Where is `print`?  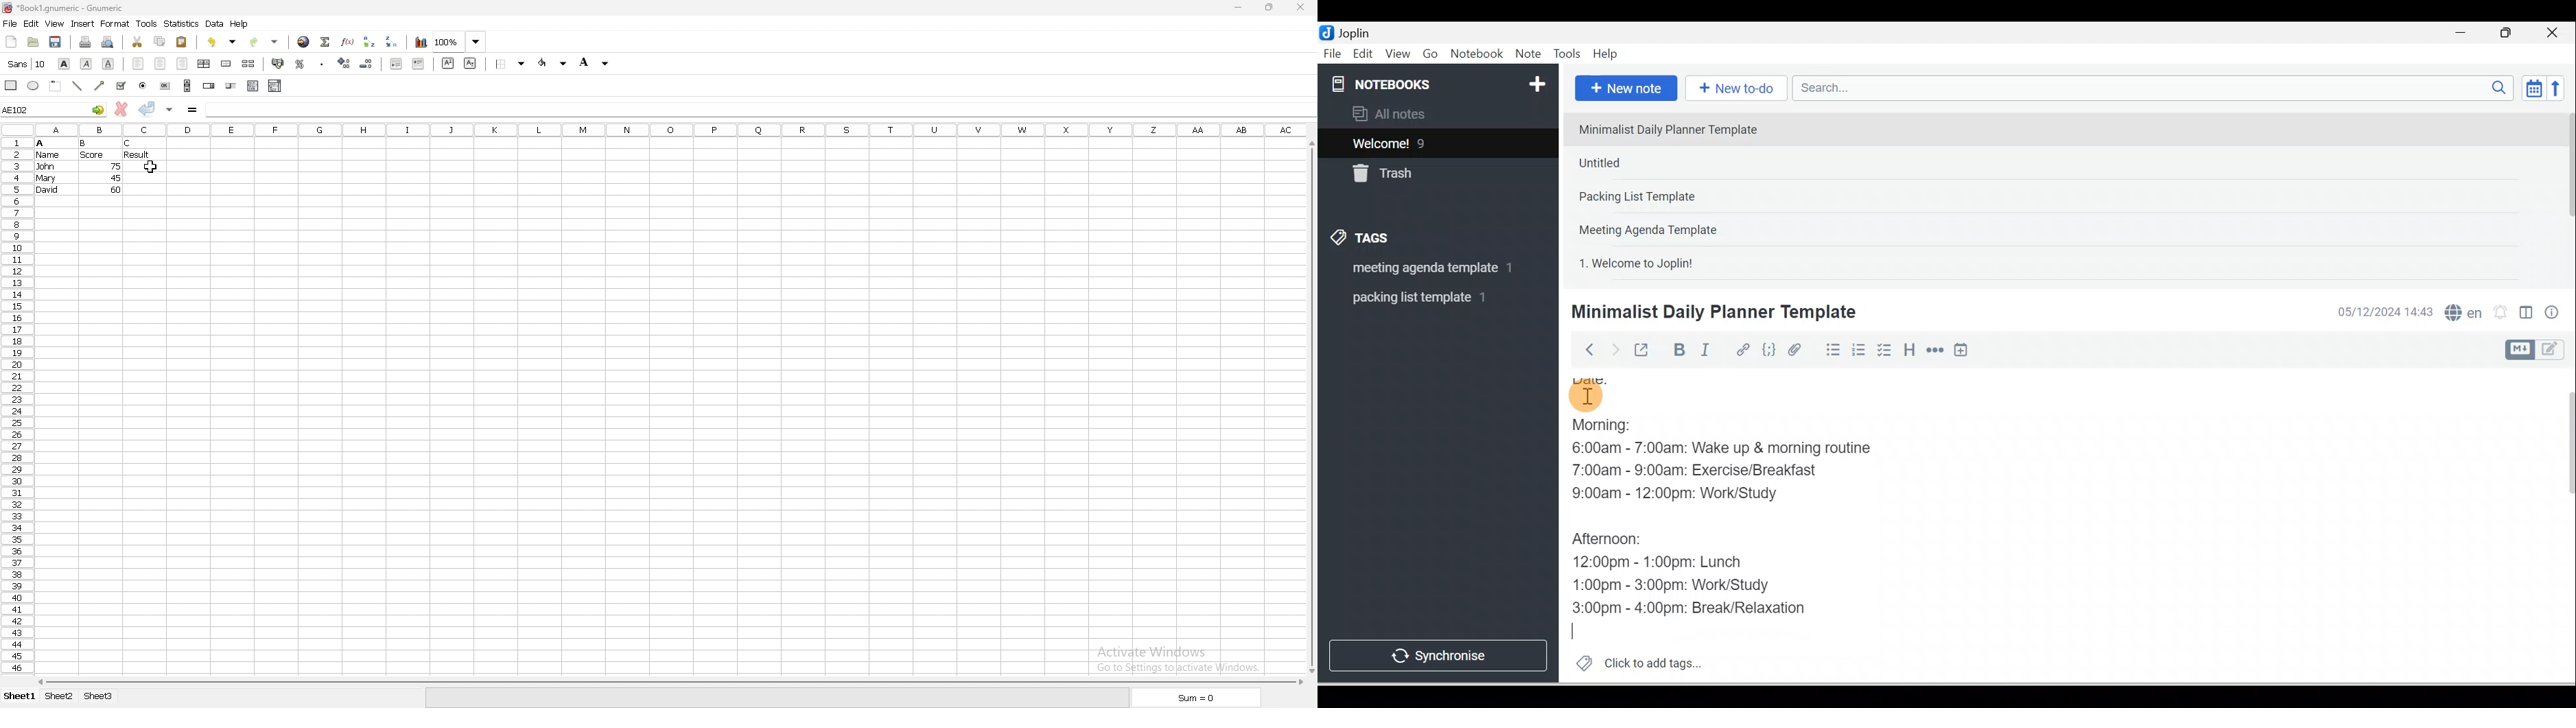
print is located at coordinates (86, 43).